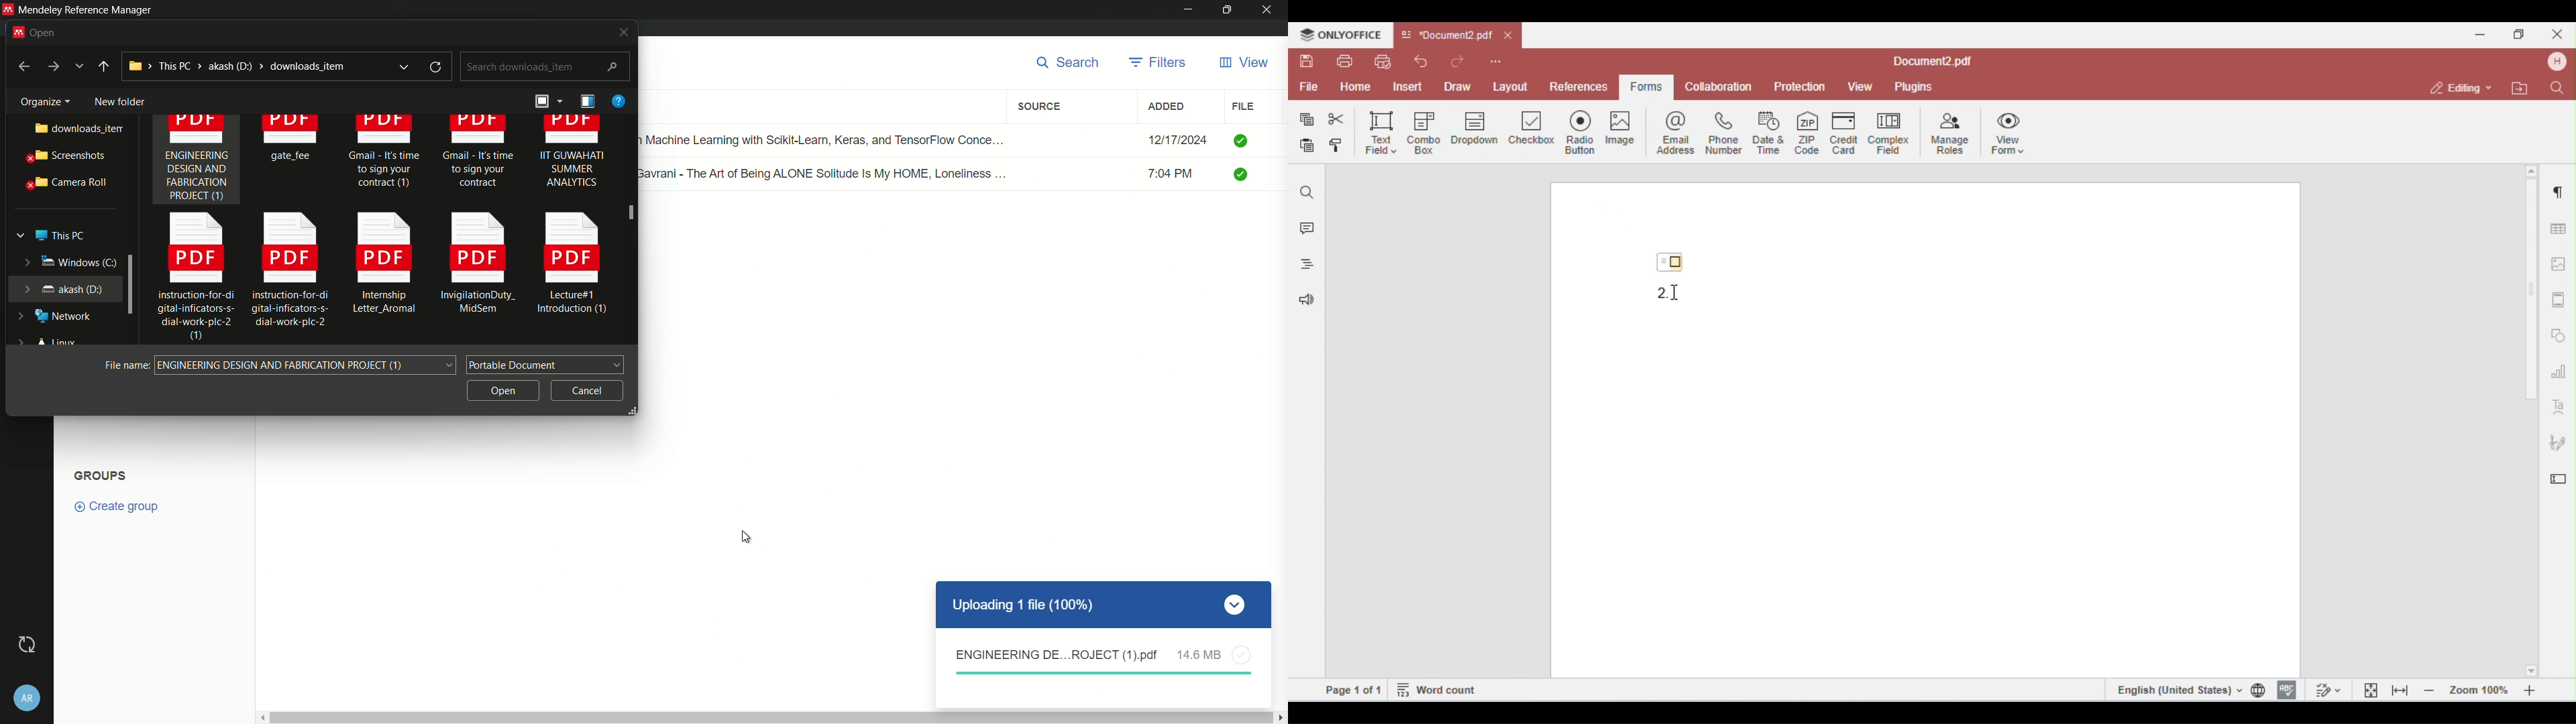 This screenshot has width=2576, height=728. I want to click on file name, so click(126, 365).